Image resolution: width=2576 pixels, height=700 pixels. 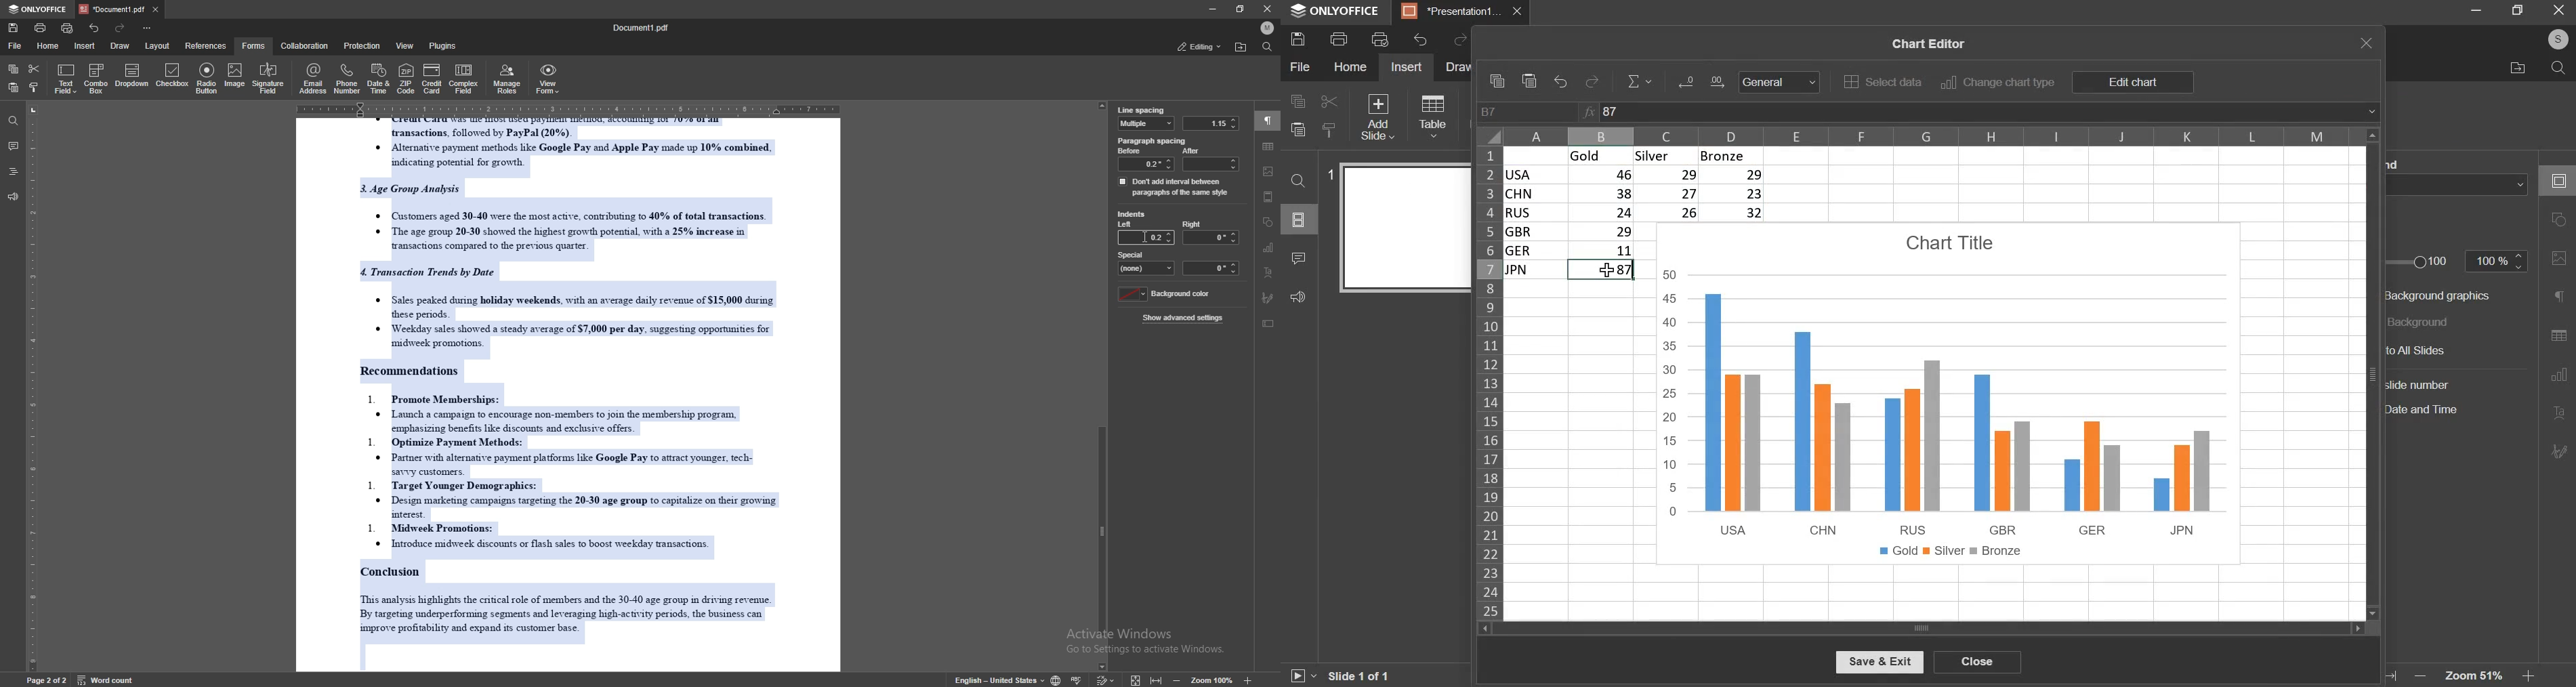 What do you see at coordinates (2430, 411) in the screenshot?
I see `date and time` at bounding box center [2430, 411].